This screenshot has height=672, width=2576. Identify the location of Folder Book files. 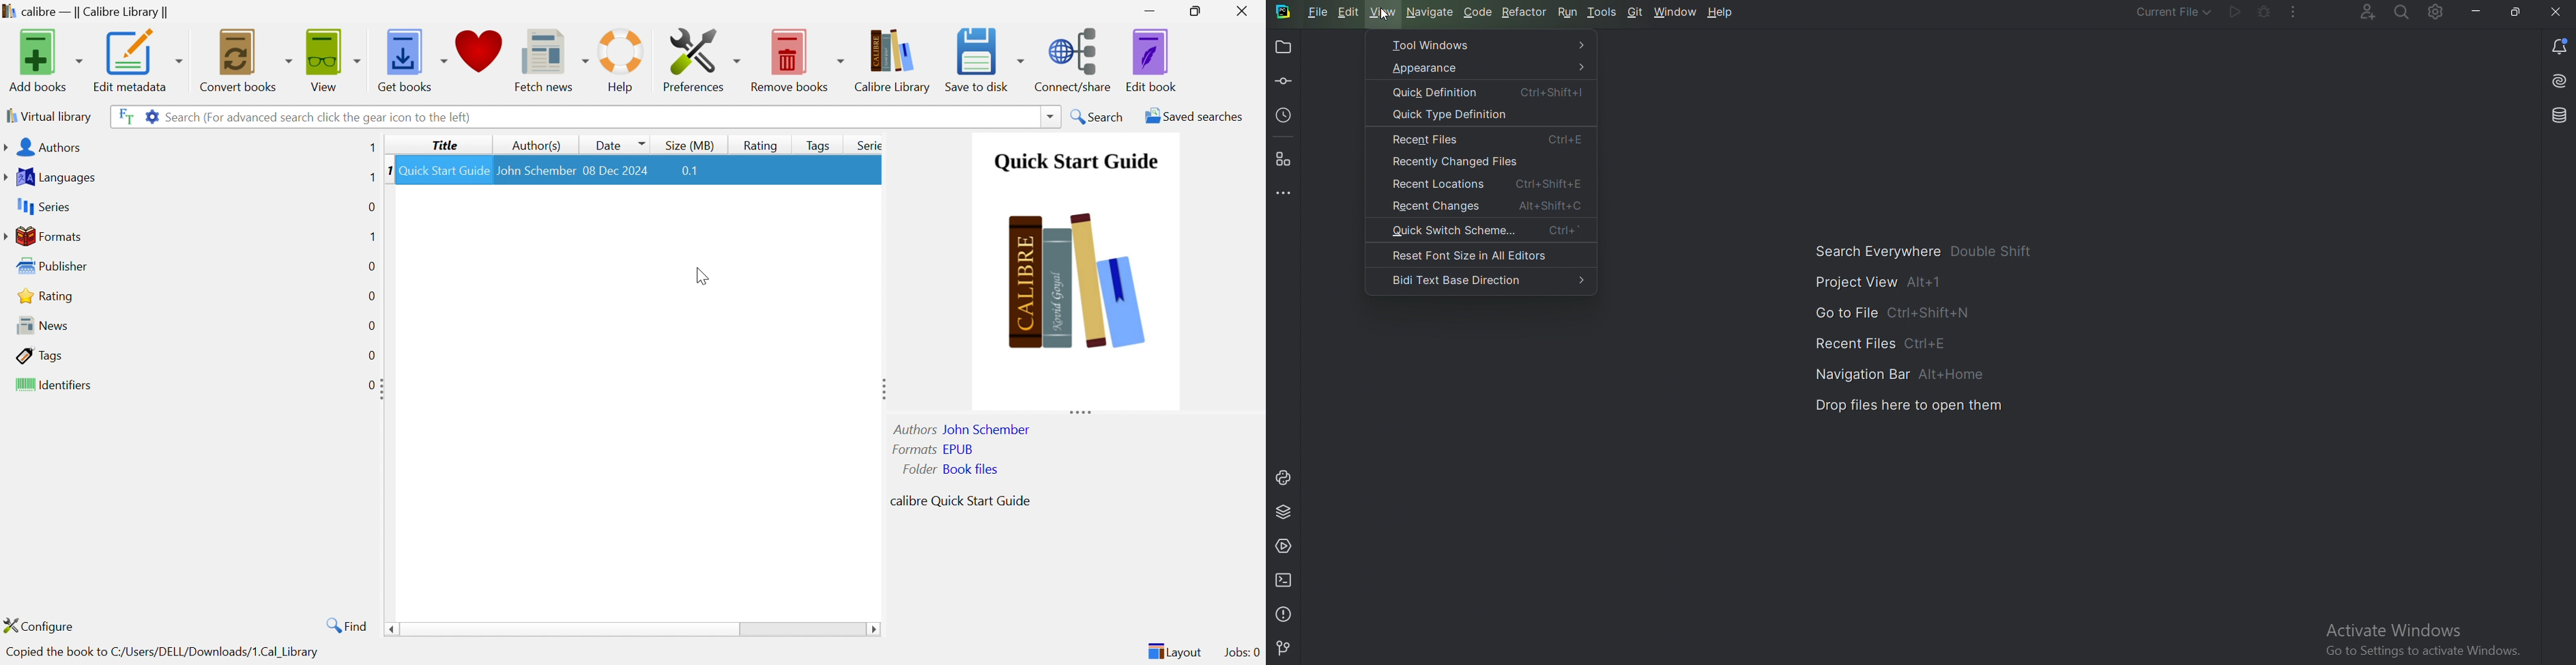
(946, 469).